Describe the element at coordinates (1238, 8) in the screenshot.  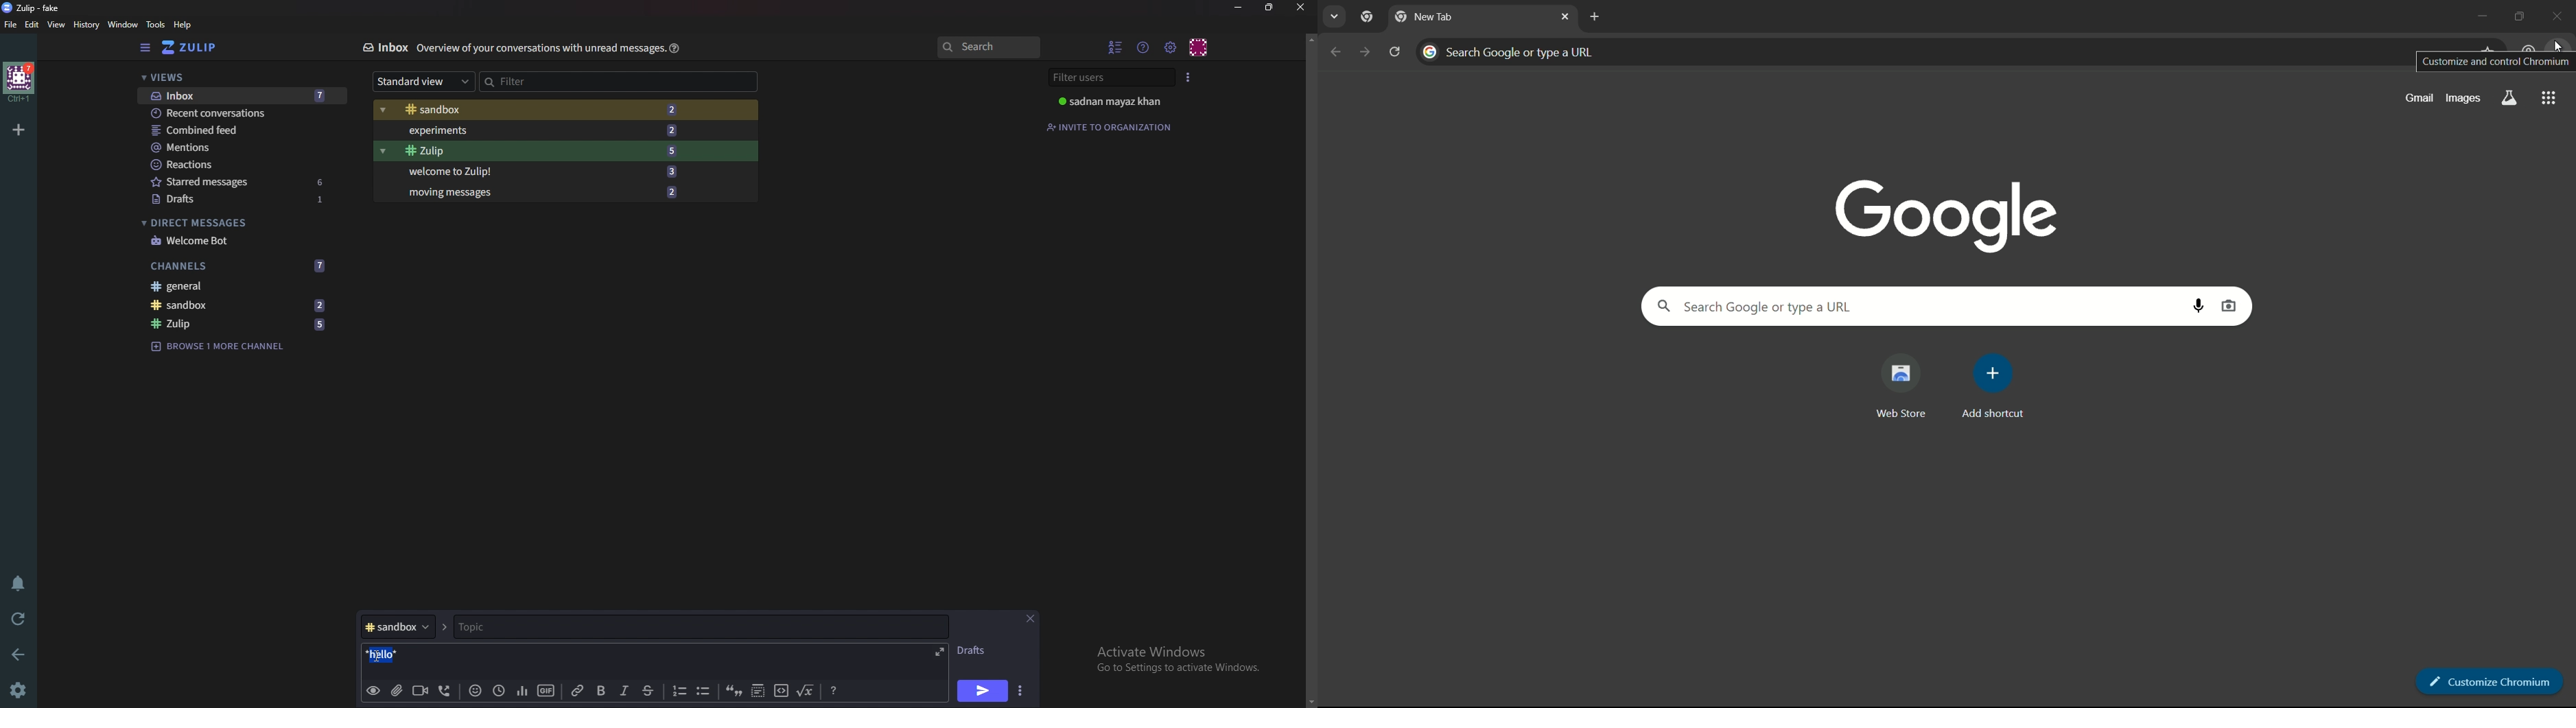
I see `Minimize` at that location.